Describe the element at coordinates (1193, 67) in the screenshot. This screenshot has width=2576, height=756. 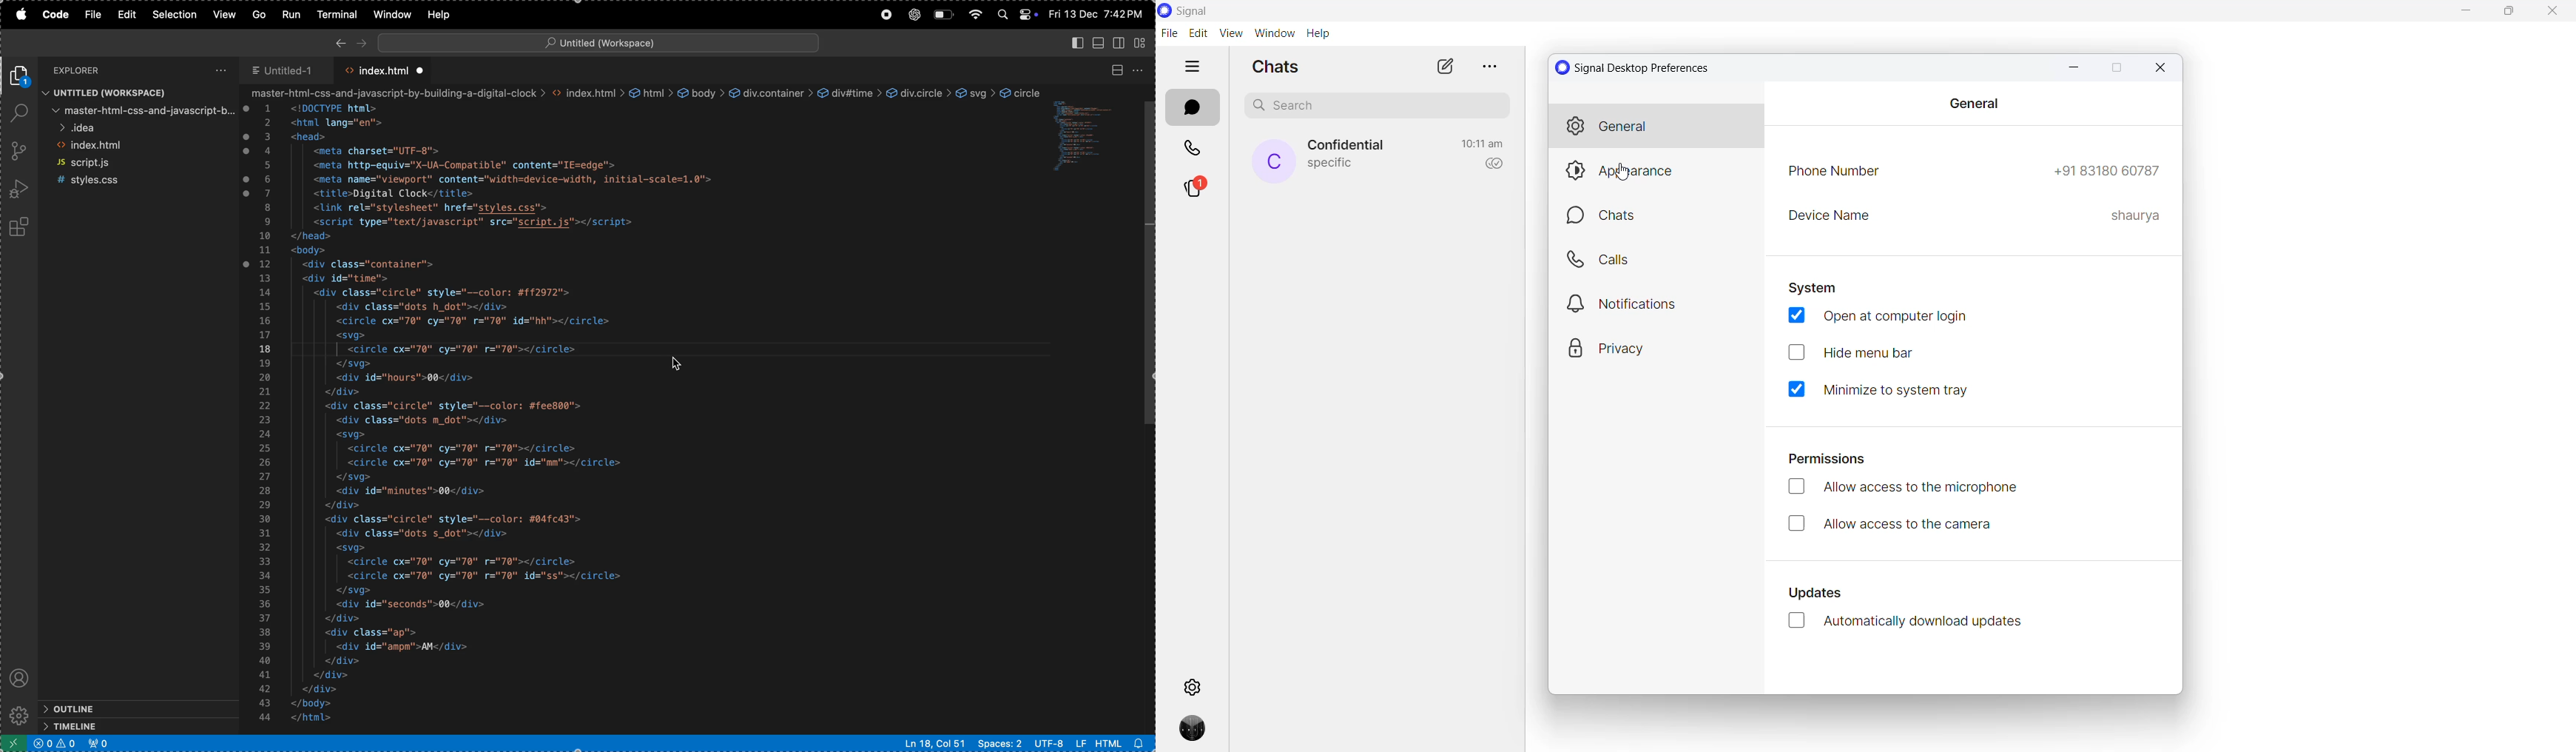
I see `hide tabs` at that location.